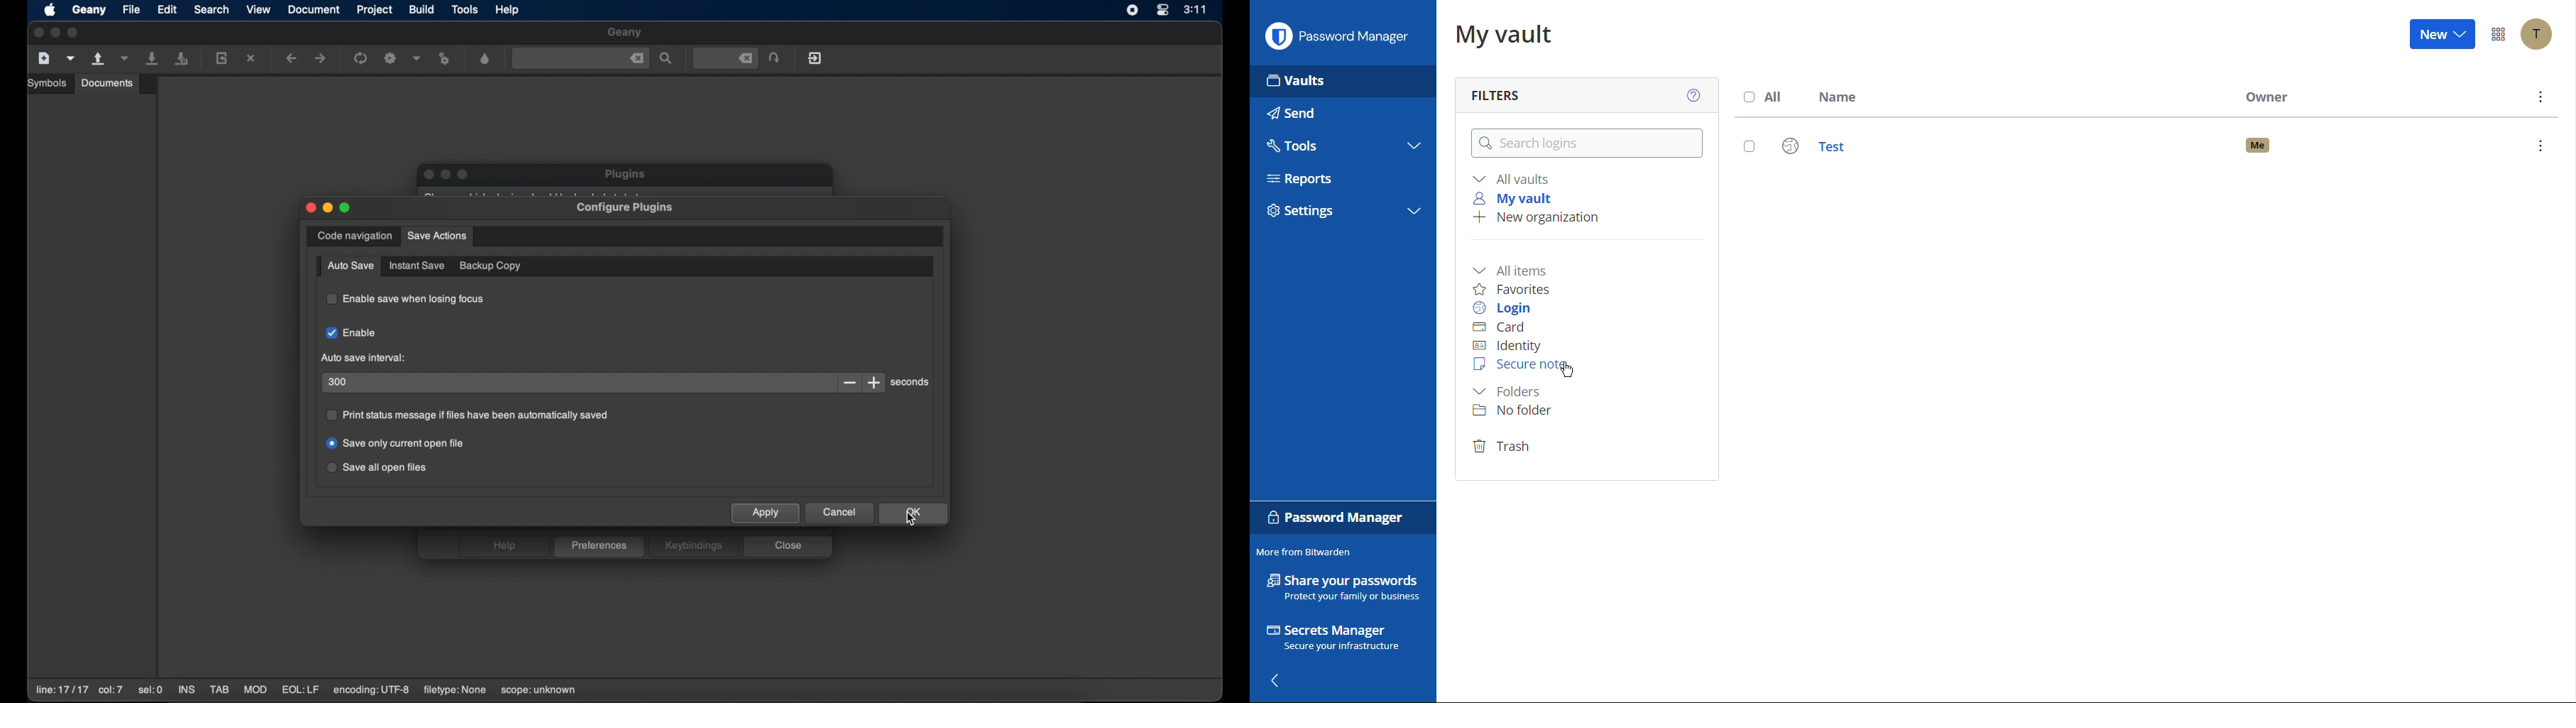 The height and width of the screenshot is (728, 2576). I want to click on filetype: none, so click(454, 690).